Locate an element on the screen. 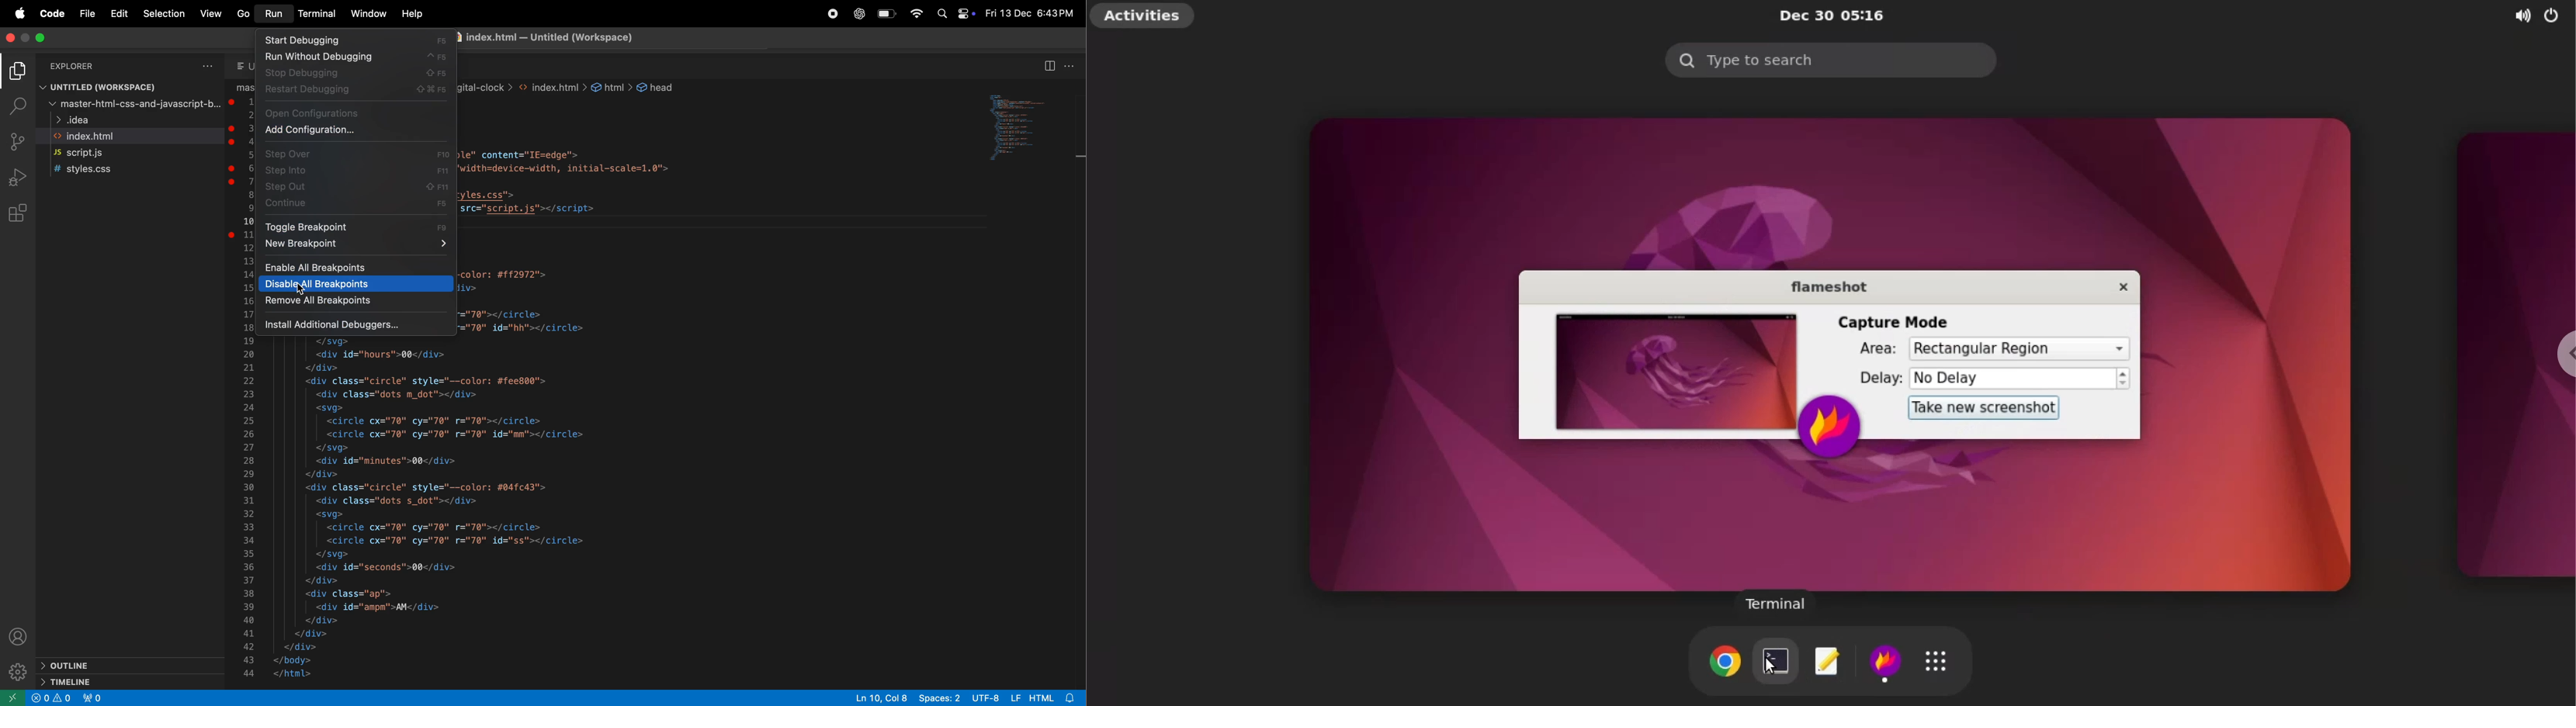 The width and height of the screenshot is (2576, 728). maximize is located at coordinates (40, 38).